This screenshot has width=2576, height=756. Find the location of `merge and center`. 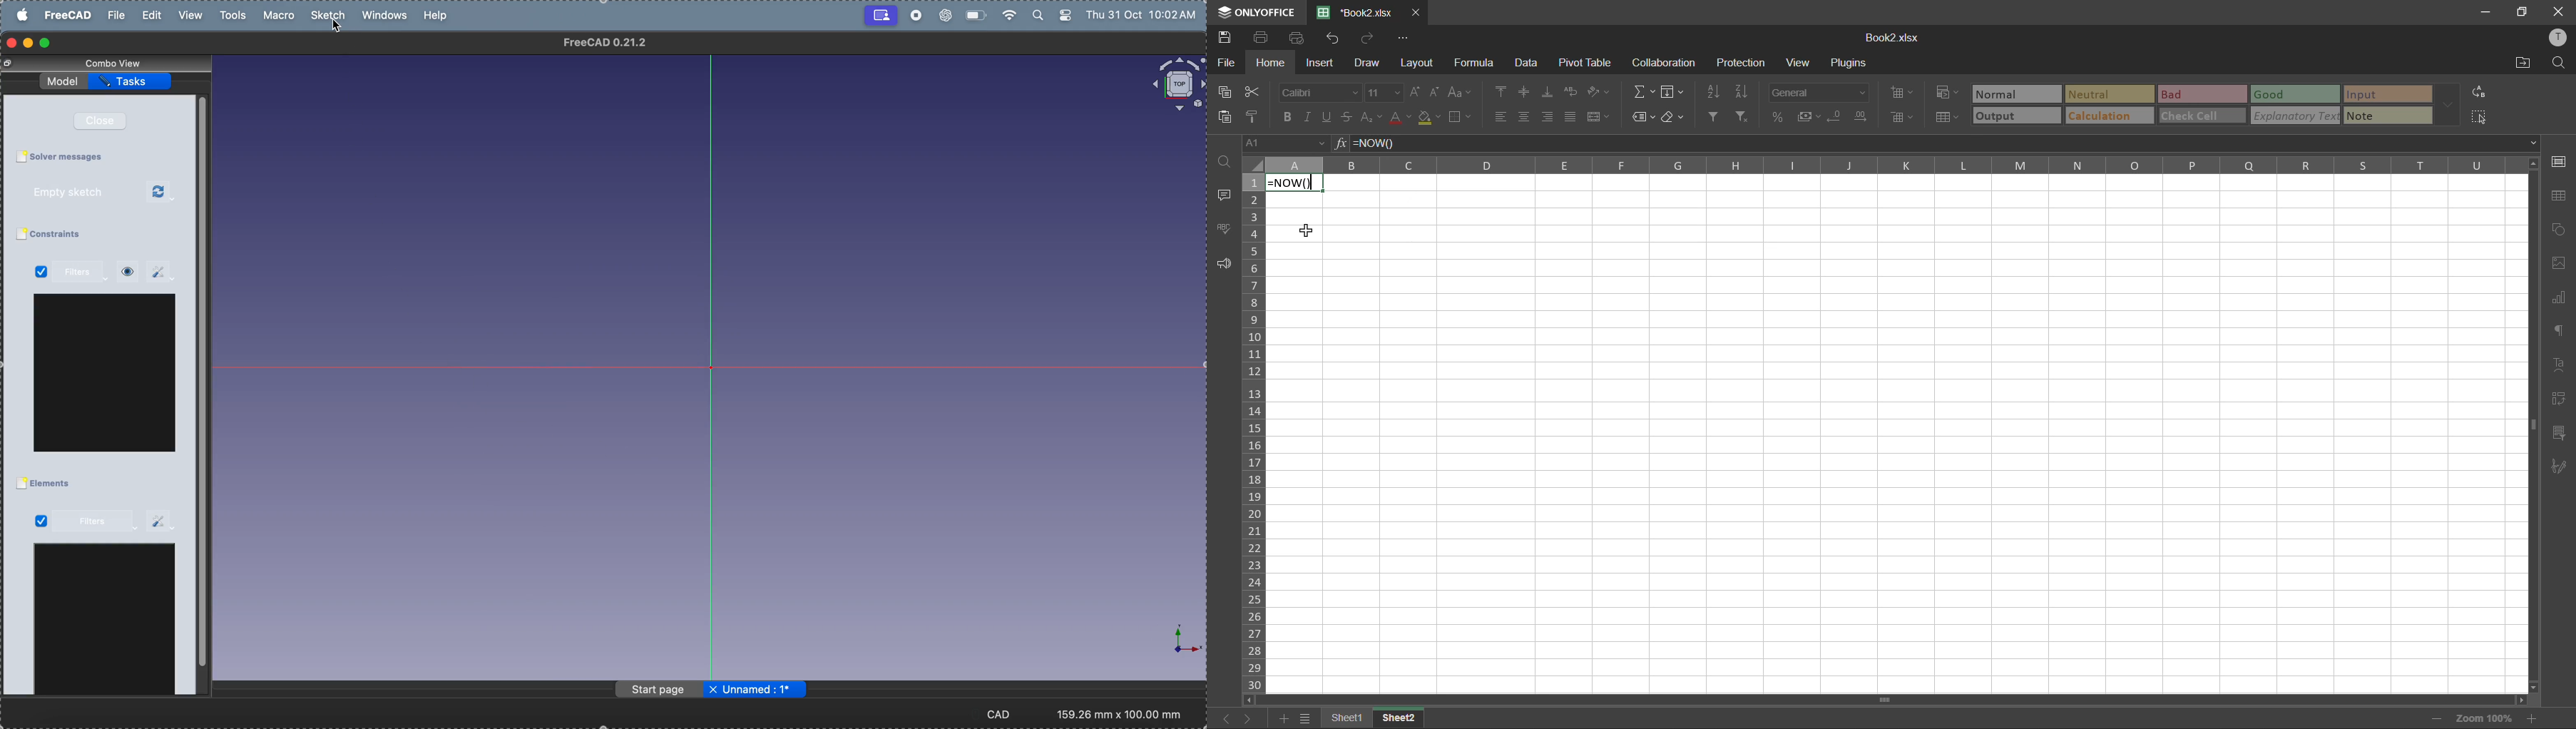

merge and center is located at coordinates (1599, 117).